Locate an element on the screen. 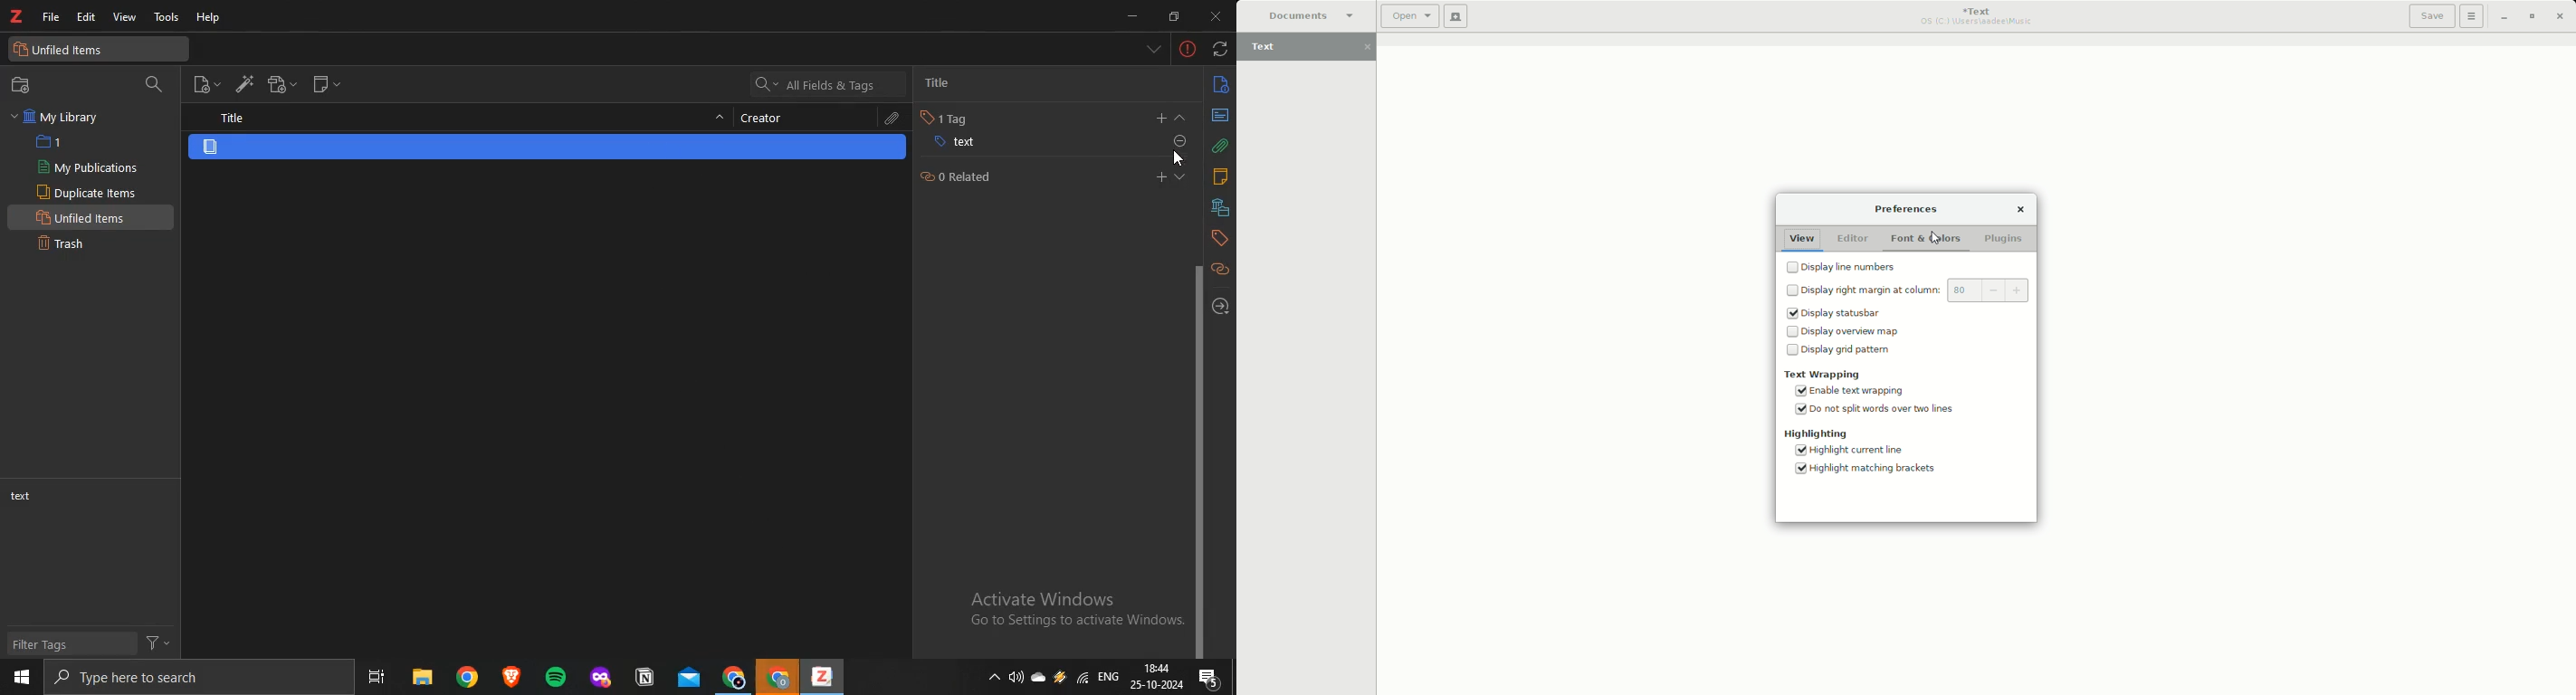 This screenshot has width=2576, height=700. locate is located at coordinates (1220, 305).